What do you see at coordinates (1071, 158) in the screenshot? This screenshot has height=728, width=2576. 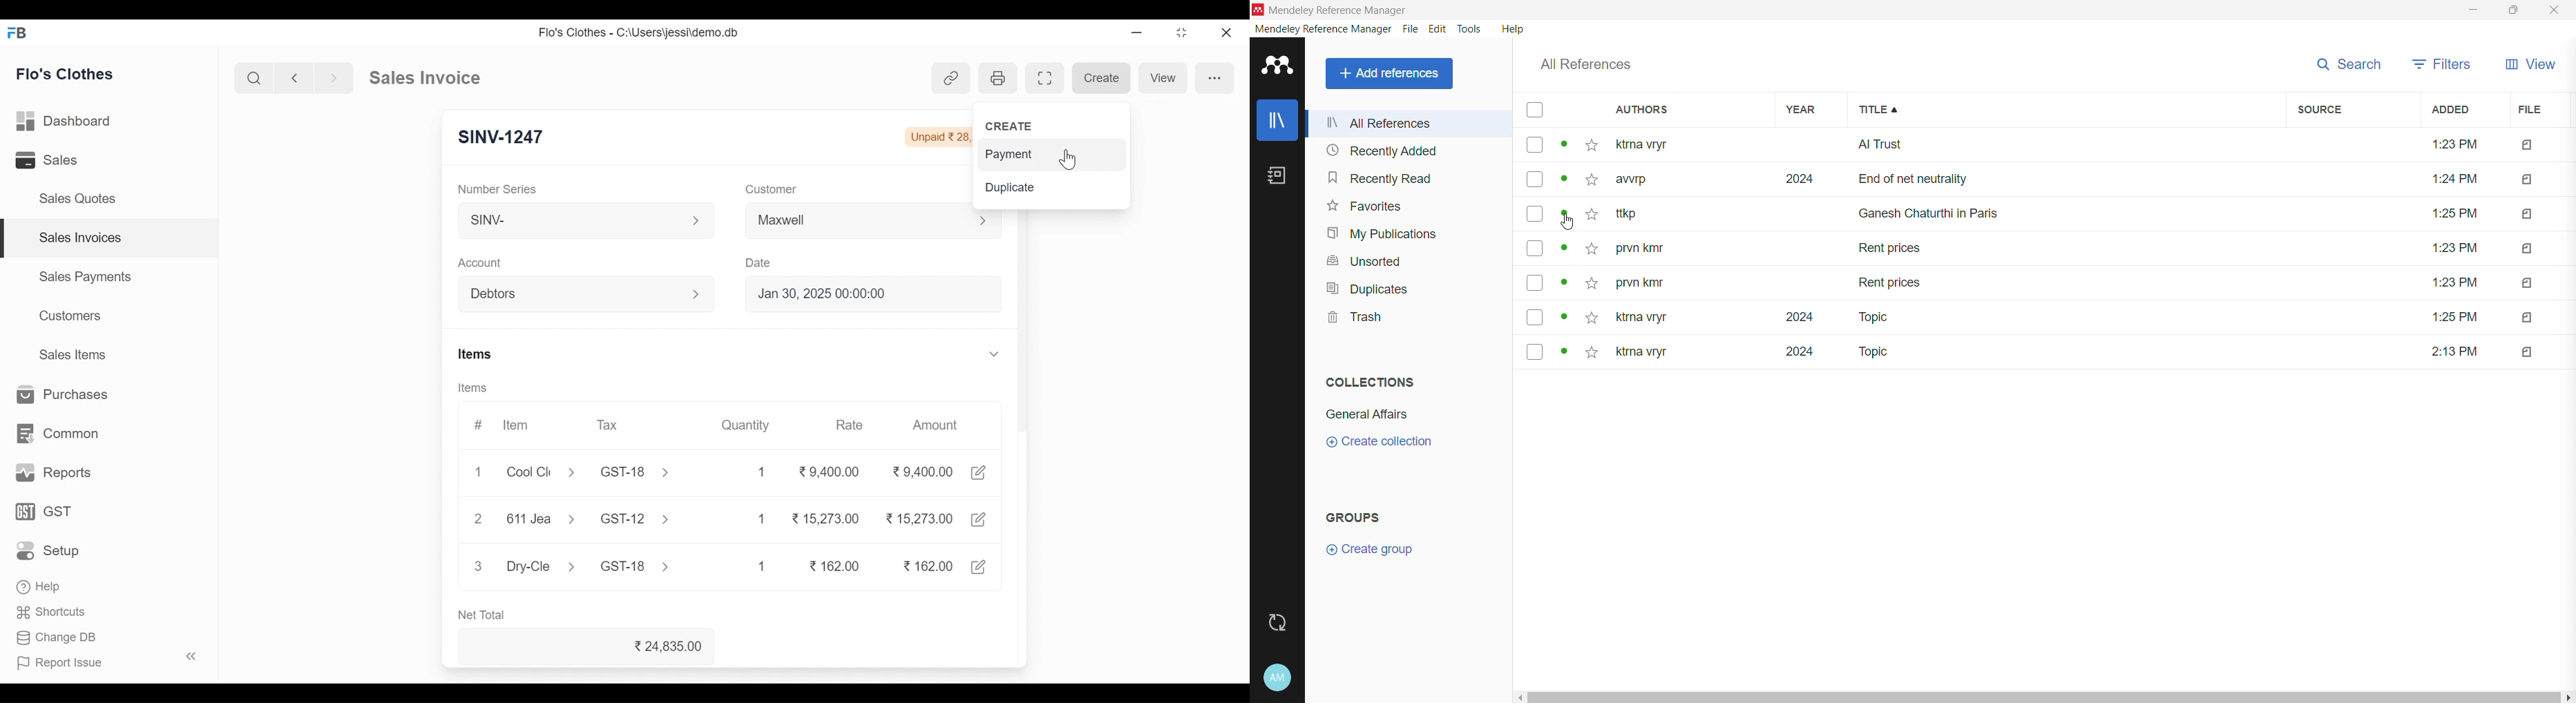 I see `Cursor` at bounding box center [1071, 158].